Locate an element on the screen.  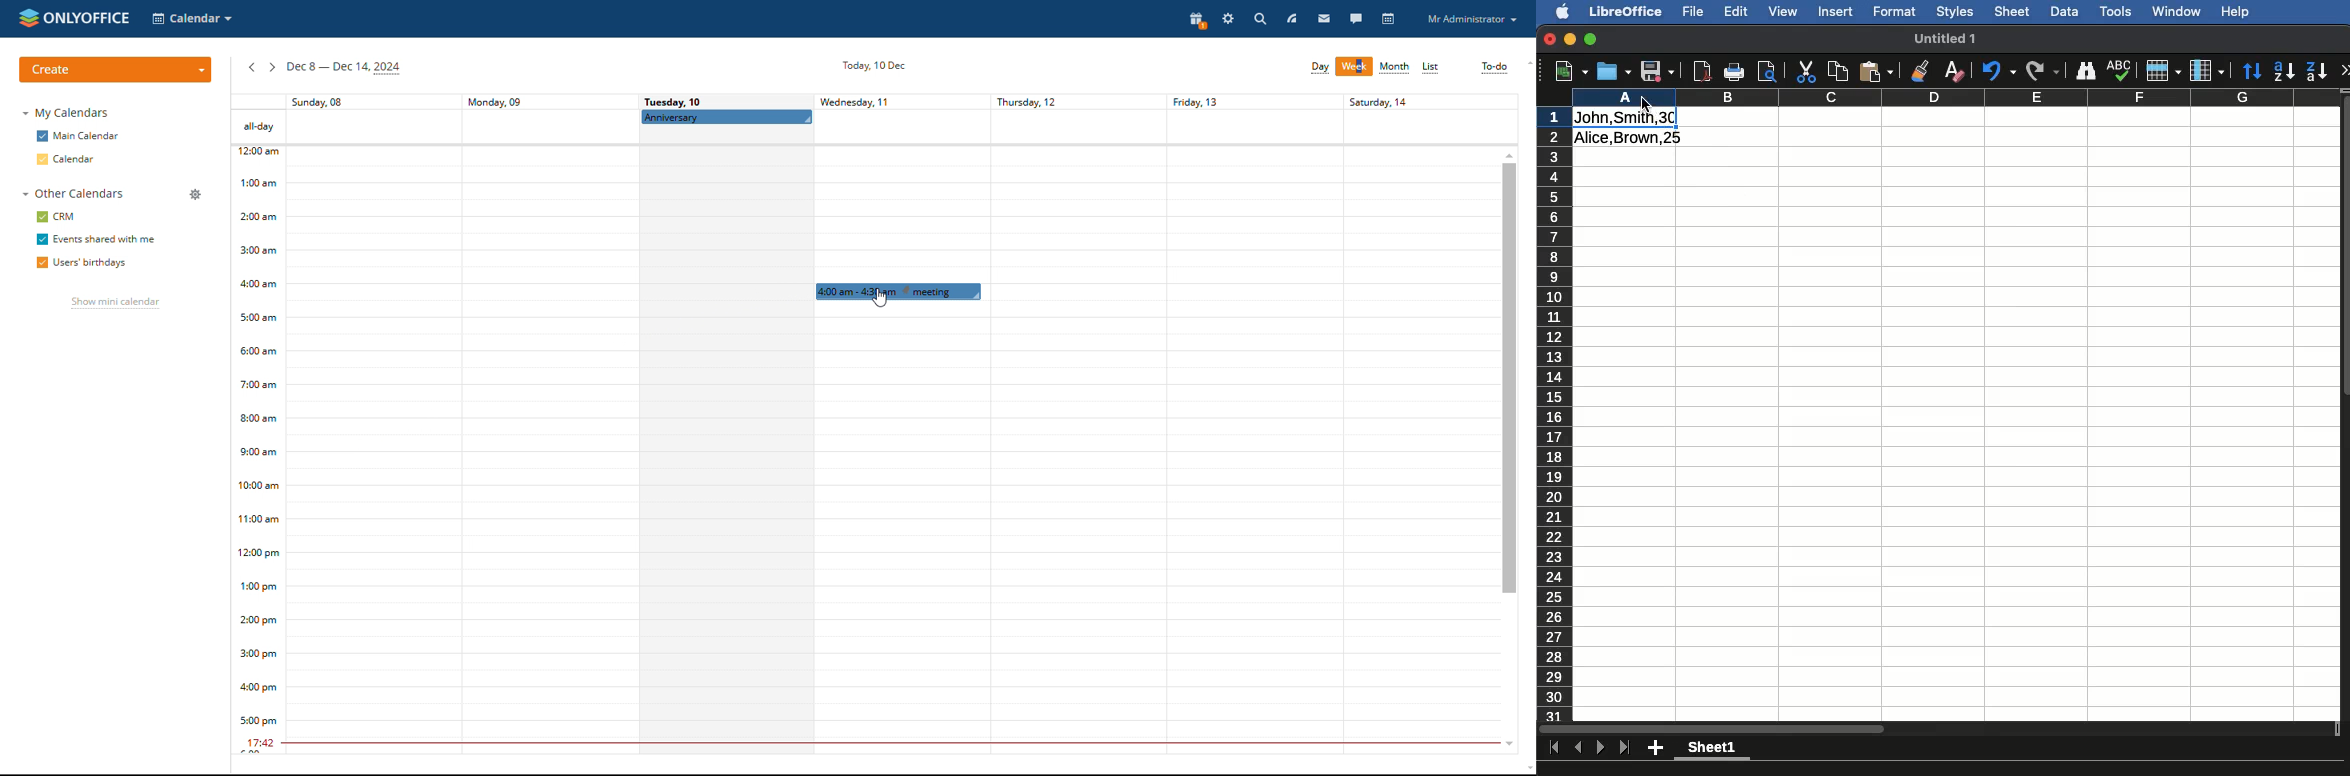
Sort is located at coordinates (2253, 71).